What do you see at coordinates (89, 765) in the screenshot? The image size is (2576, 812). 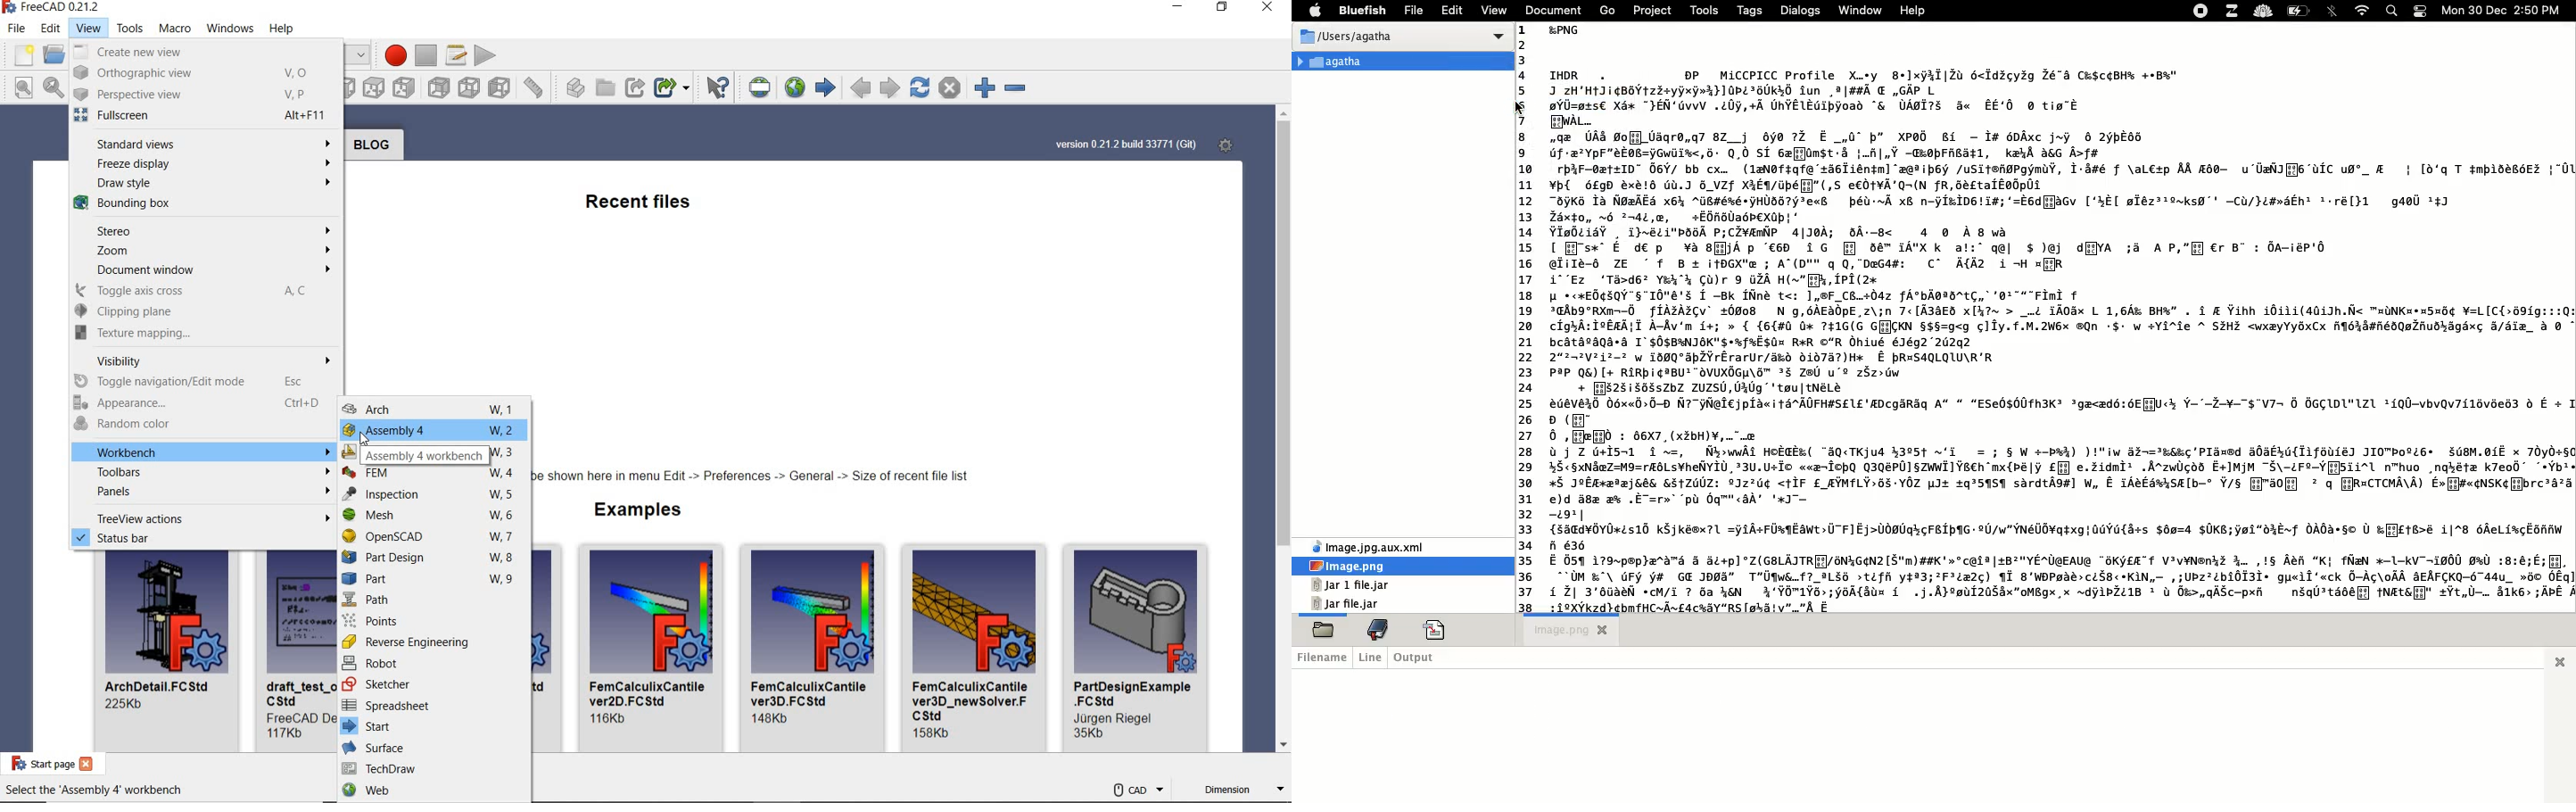 I see `close` at bounding box center [89, 765].